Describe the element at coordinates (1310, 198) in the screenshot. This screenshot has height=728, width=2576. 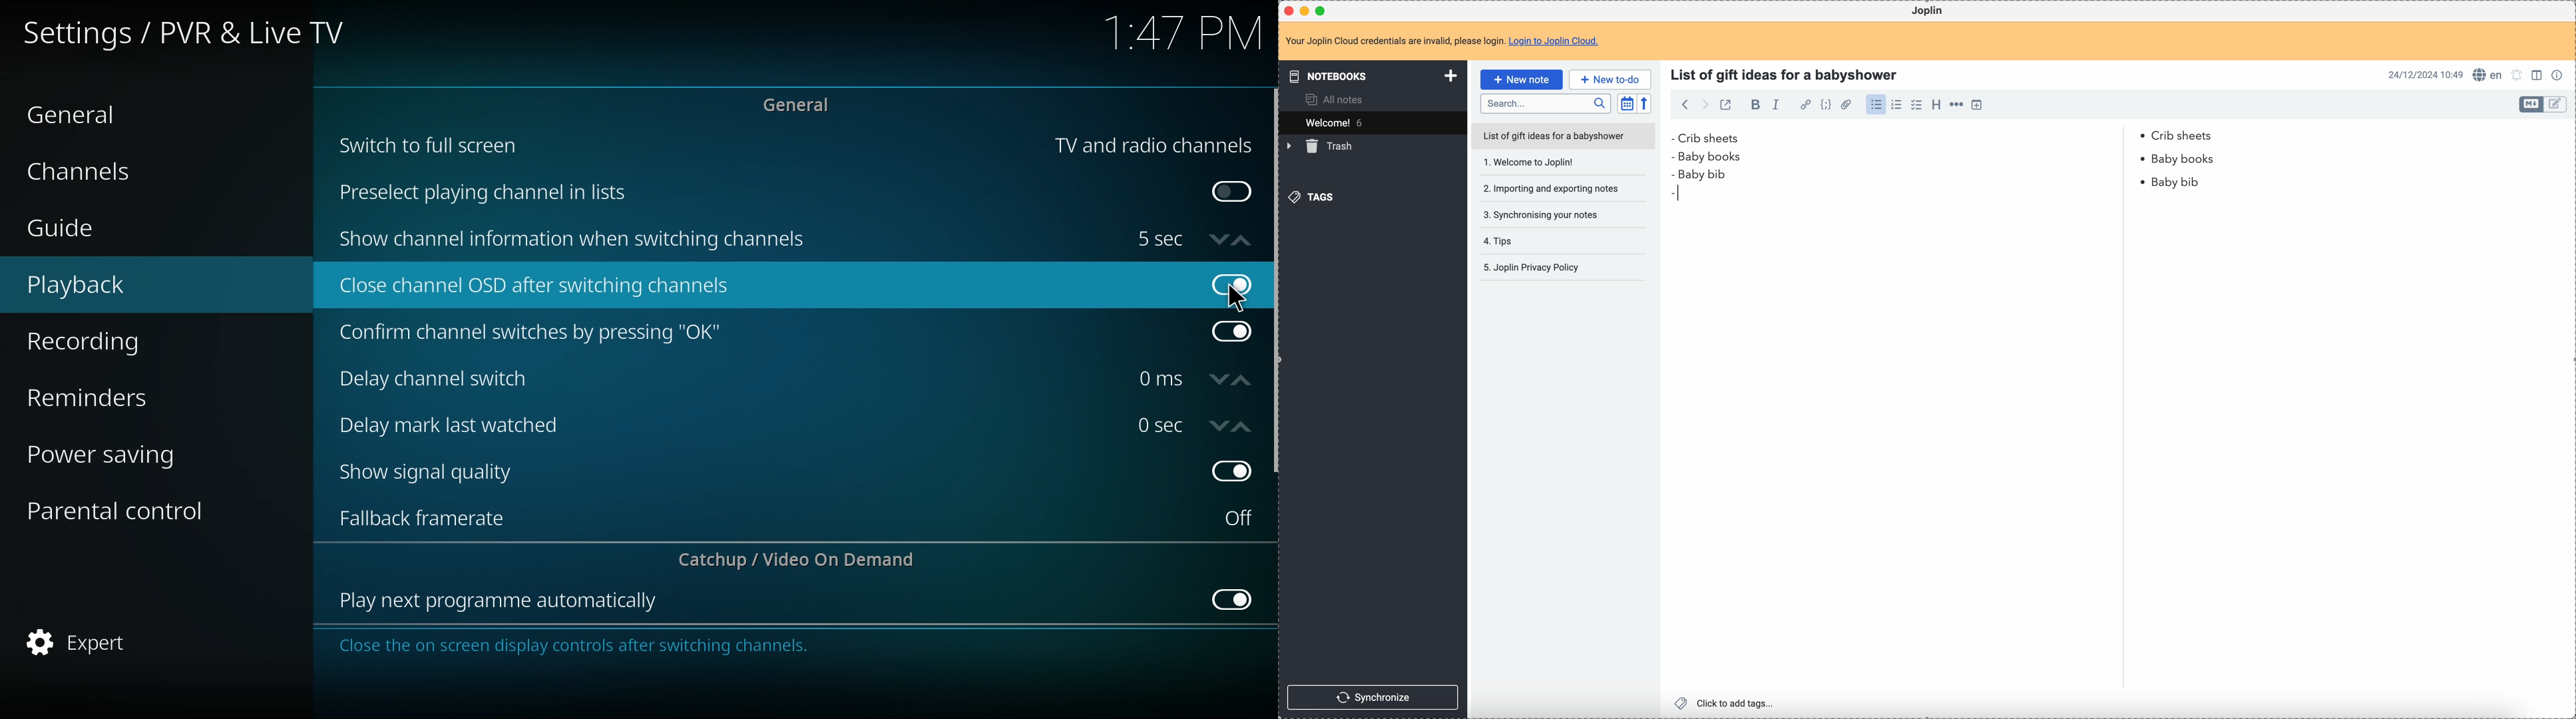
I see `tags` at that location.